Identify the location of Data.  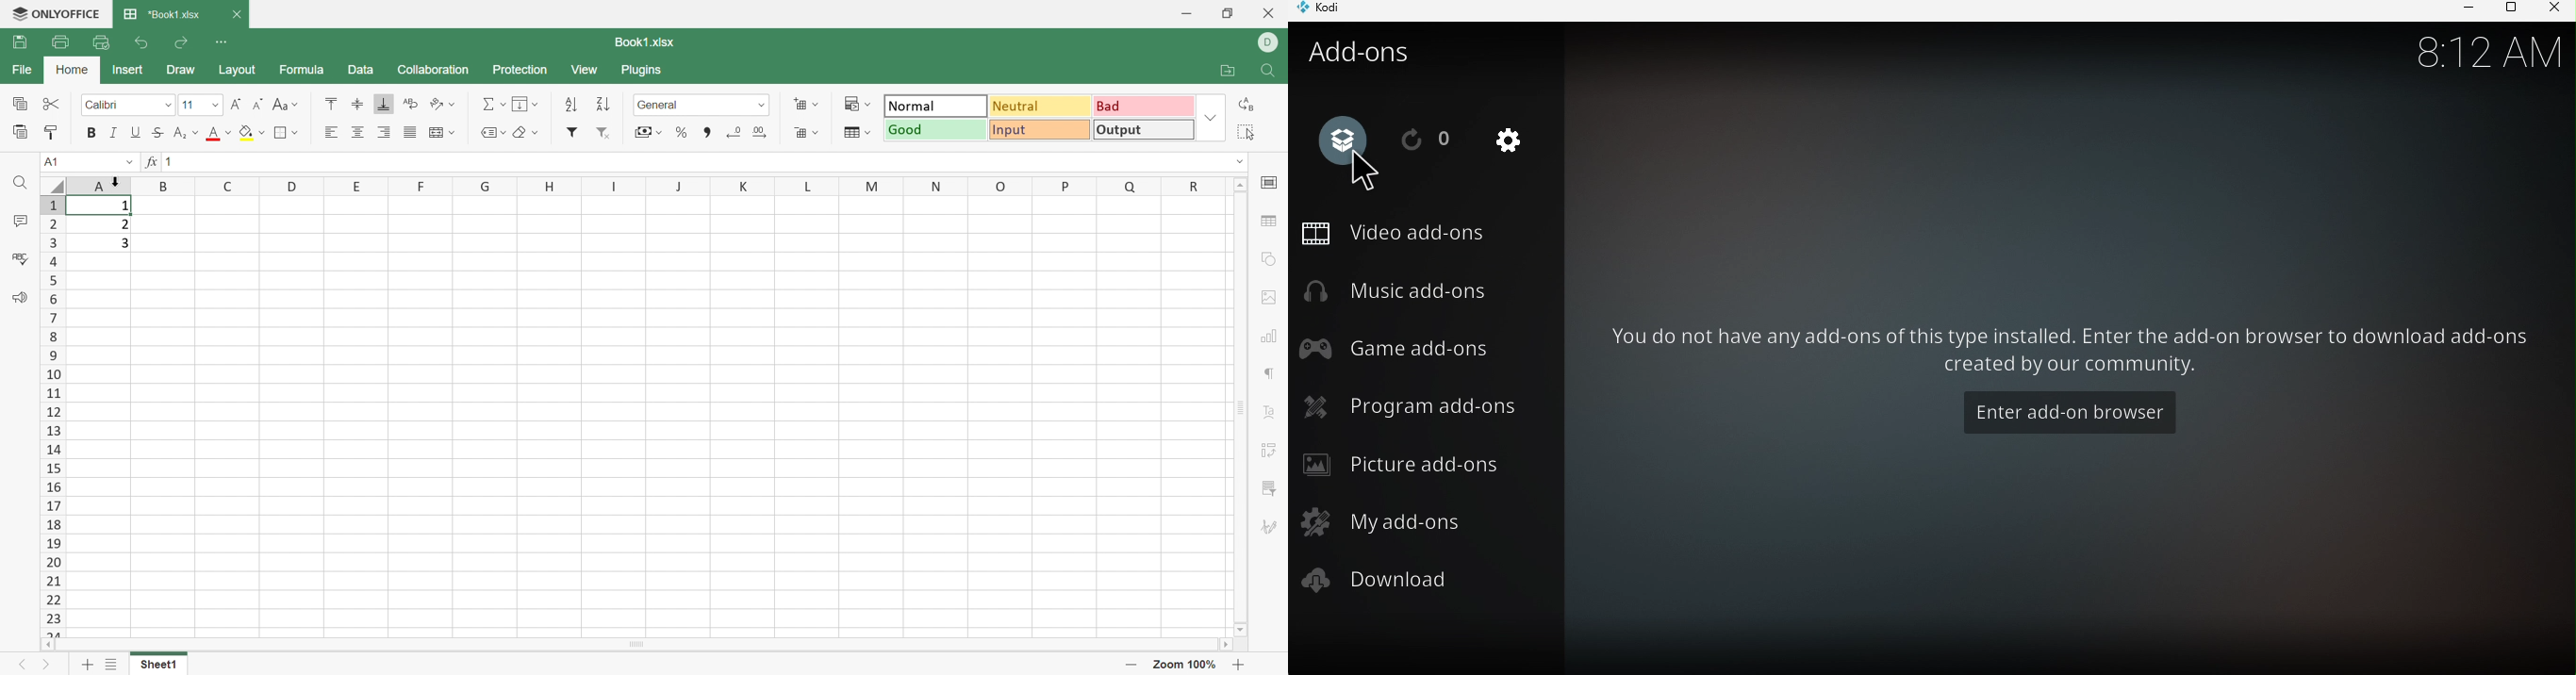
(361, 69).